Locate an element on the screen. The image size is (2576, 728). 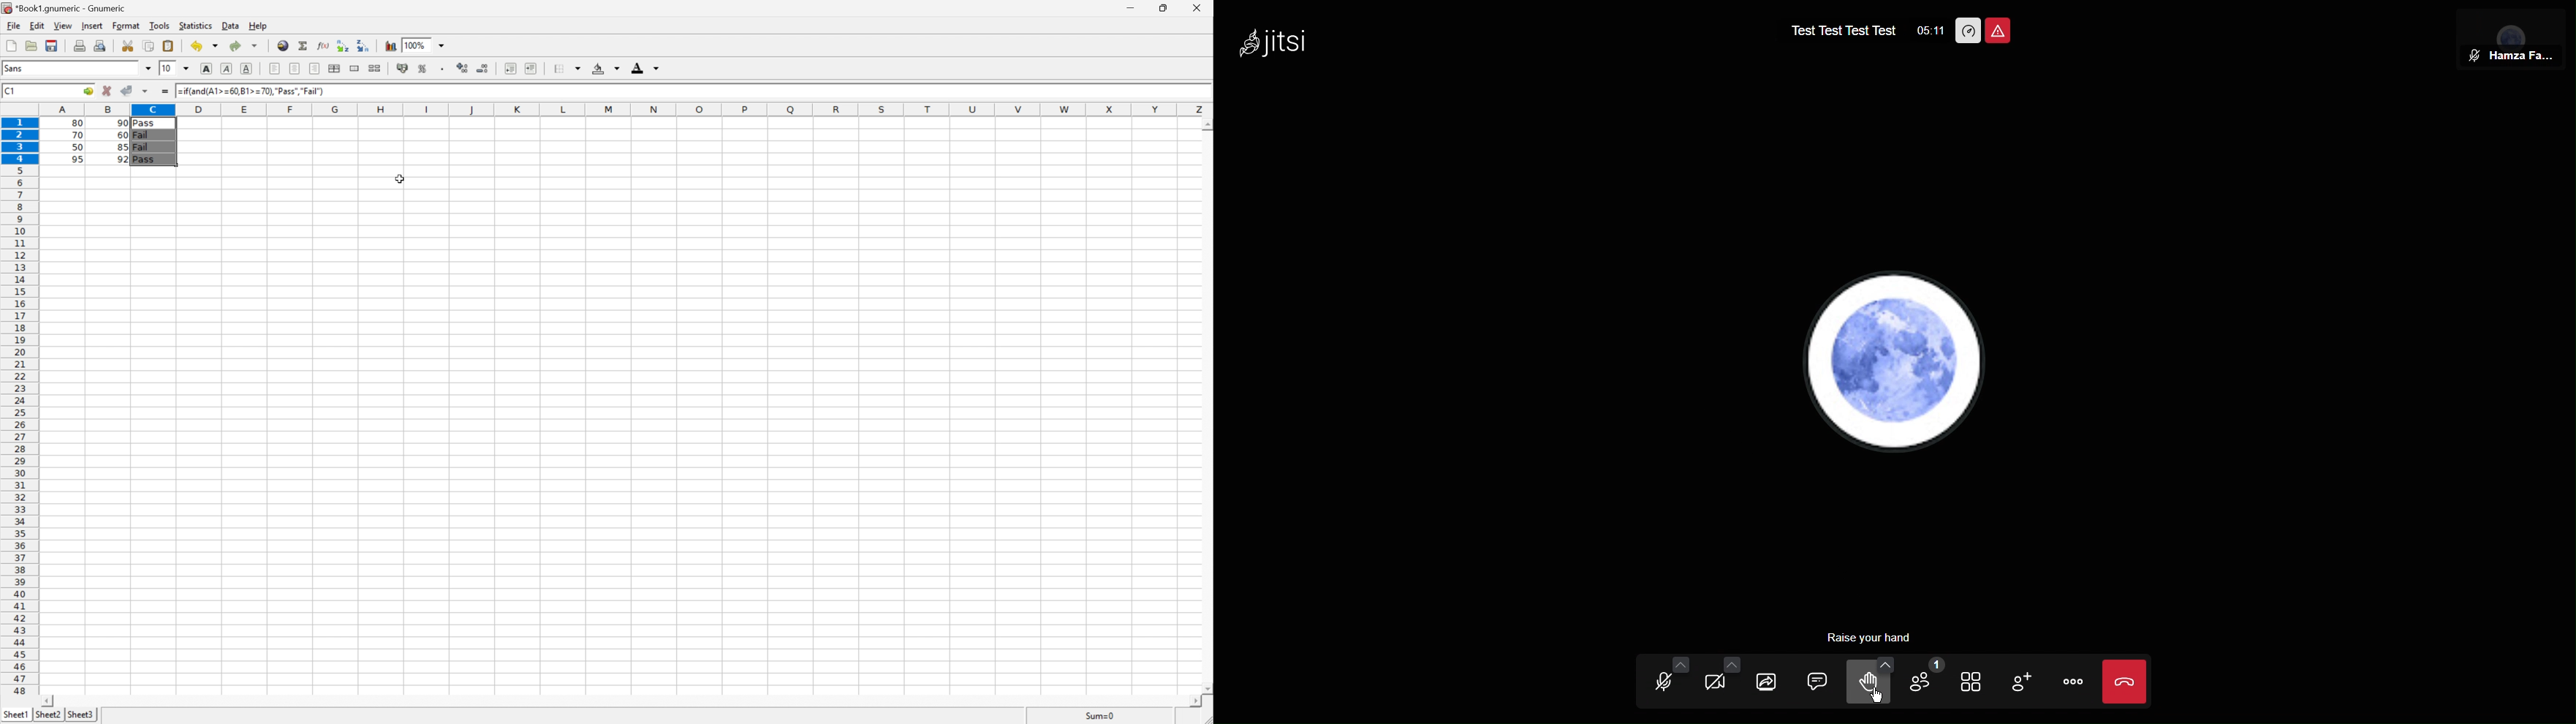
Sum=80 is located at coordinates (1100, 716).